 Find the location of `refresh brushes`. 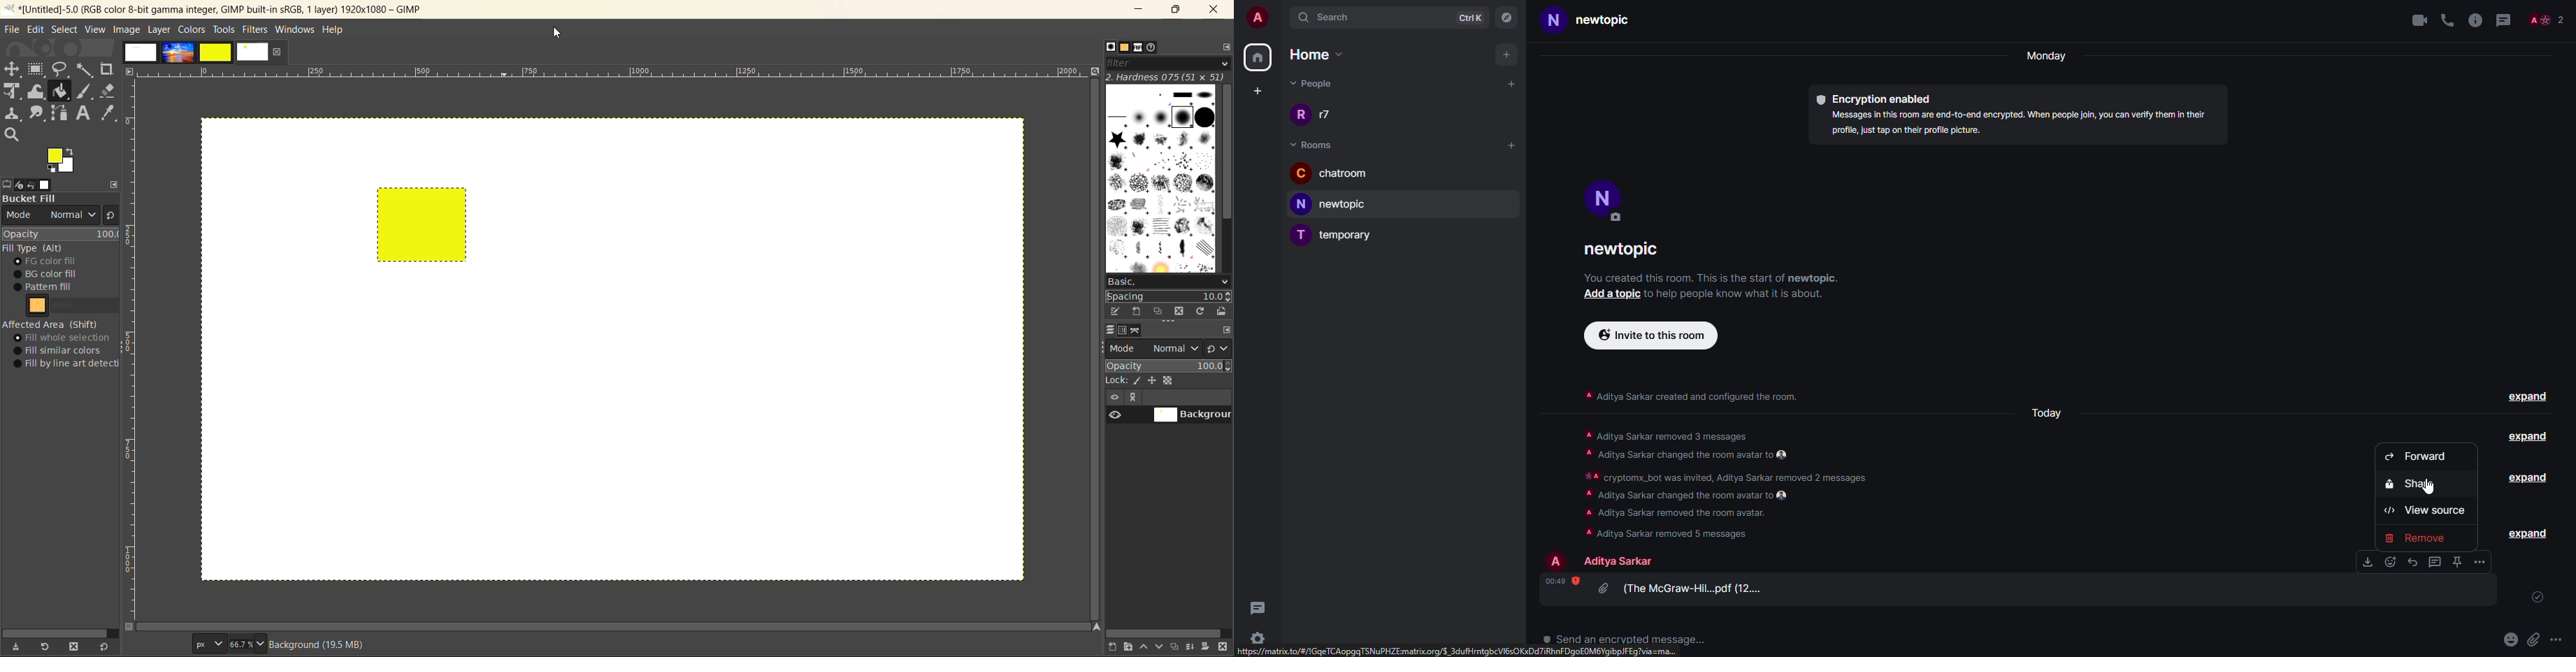

refresh brushes is located at coordinates (1200, 311).